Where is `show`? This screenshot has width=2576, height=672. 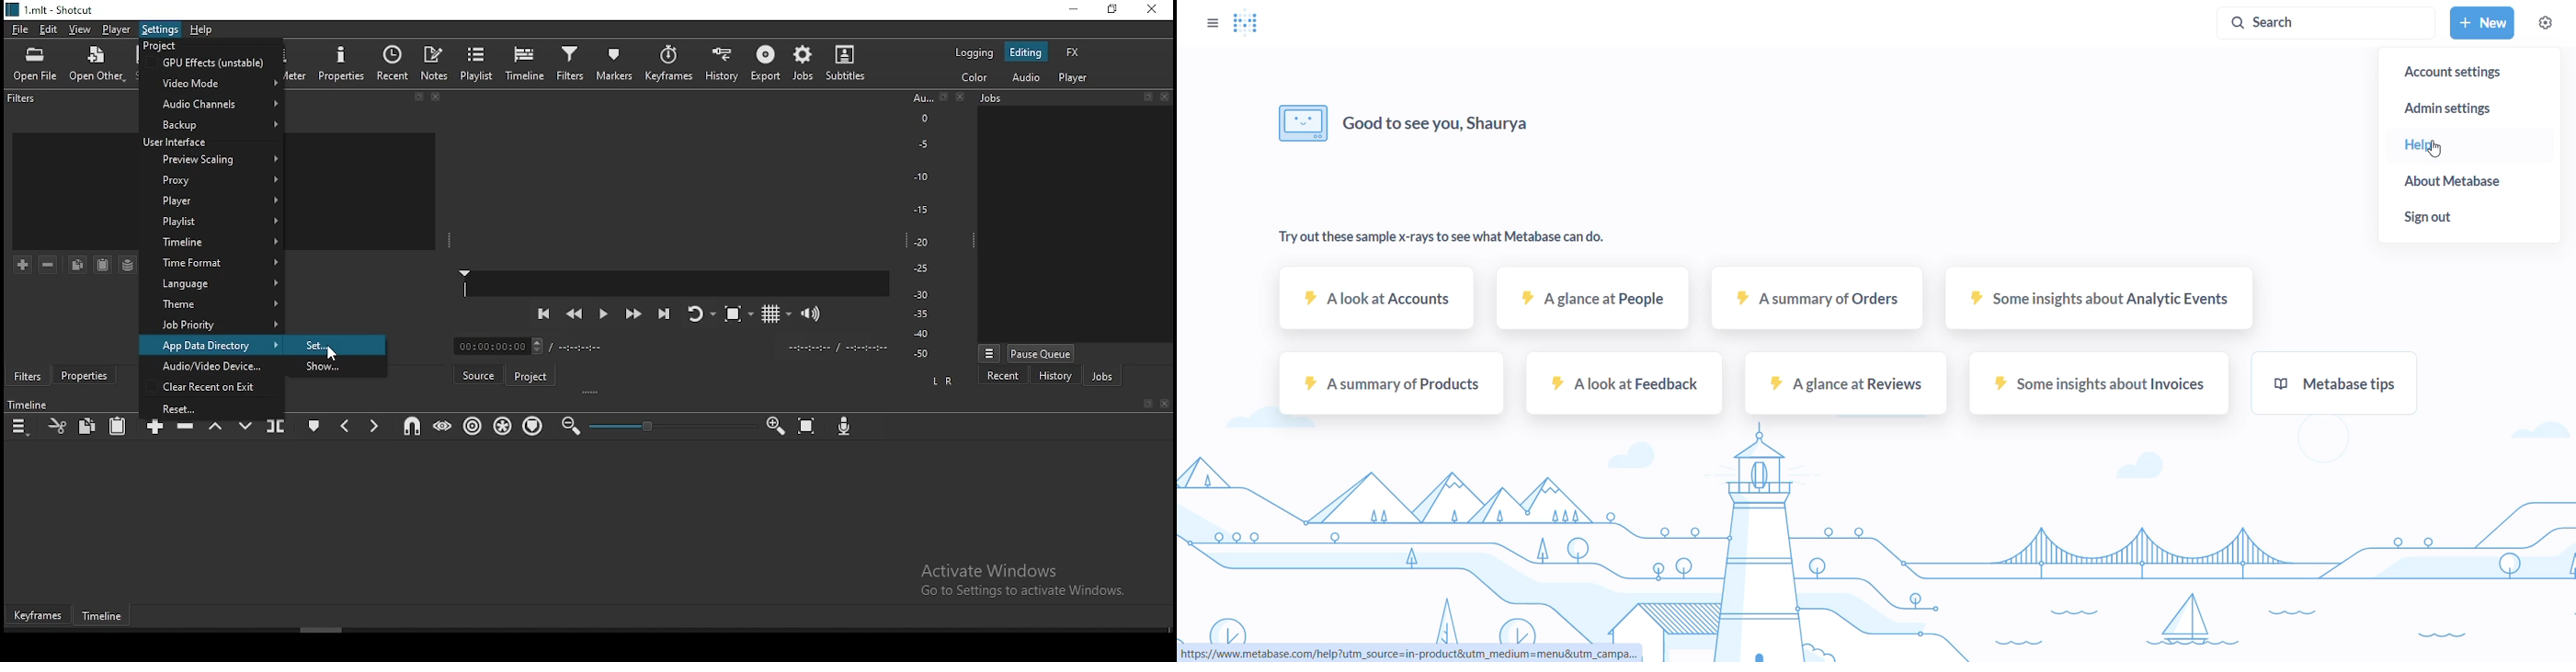
show is located at coordinates (338, 367).